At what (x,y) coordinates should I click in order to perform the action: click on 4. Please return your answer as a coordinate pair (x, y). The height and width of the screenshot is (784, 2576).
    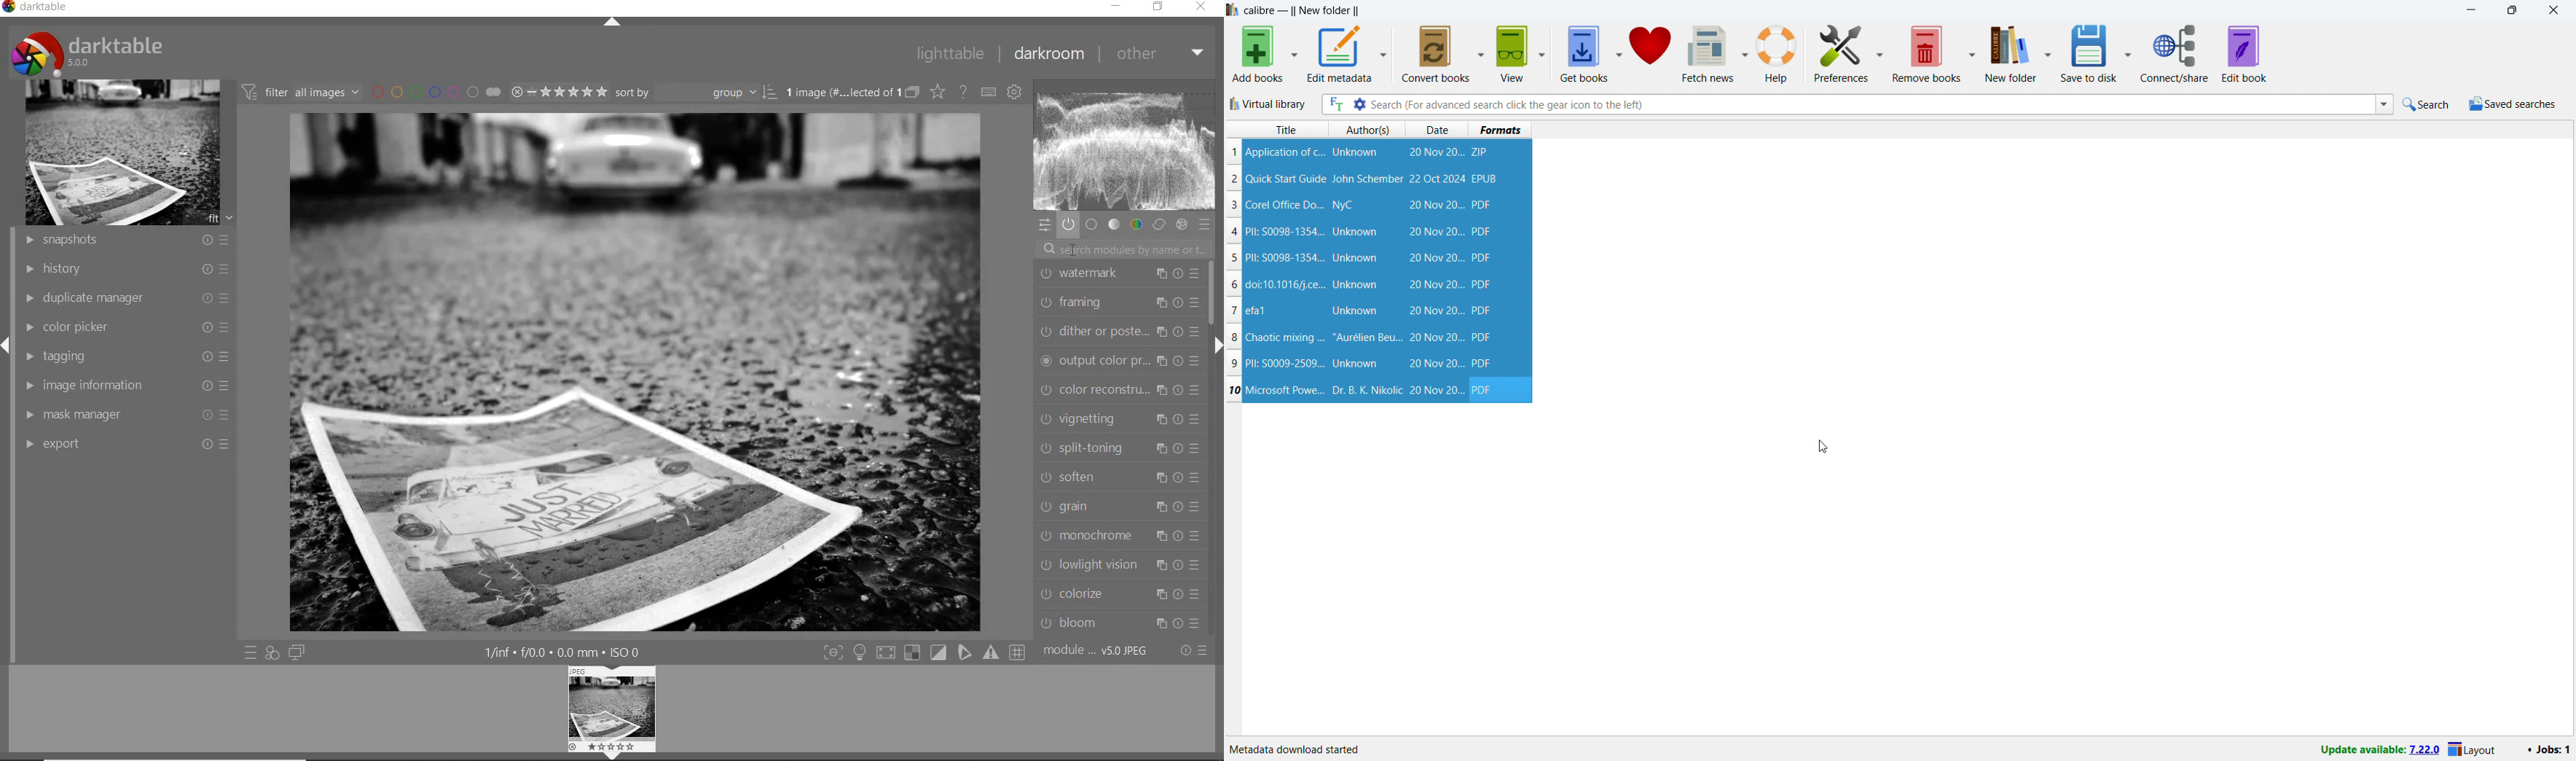
    Looking at the image, I should click on (1237, 233).